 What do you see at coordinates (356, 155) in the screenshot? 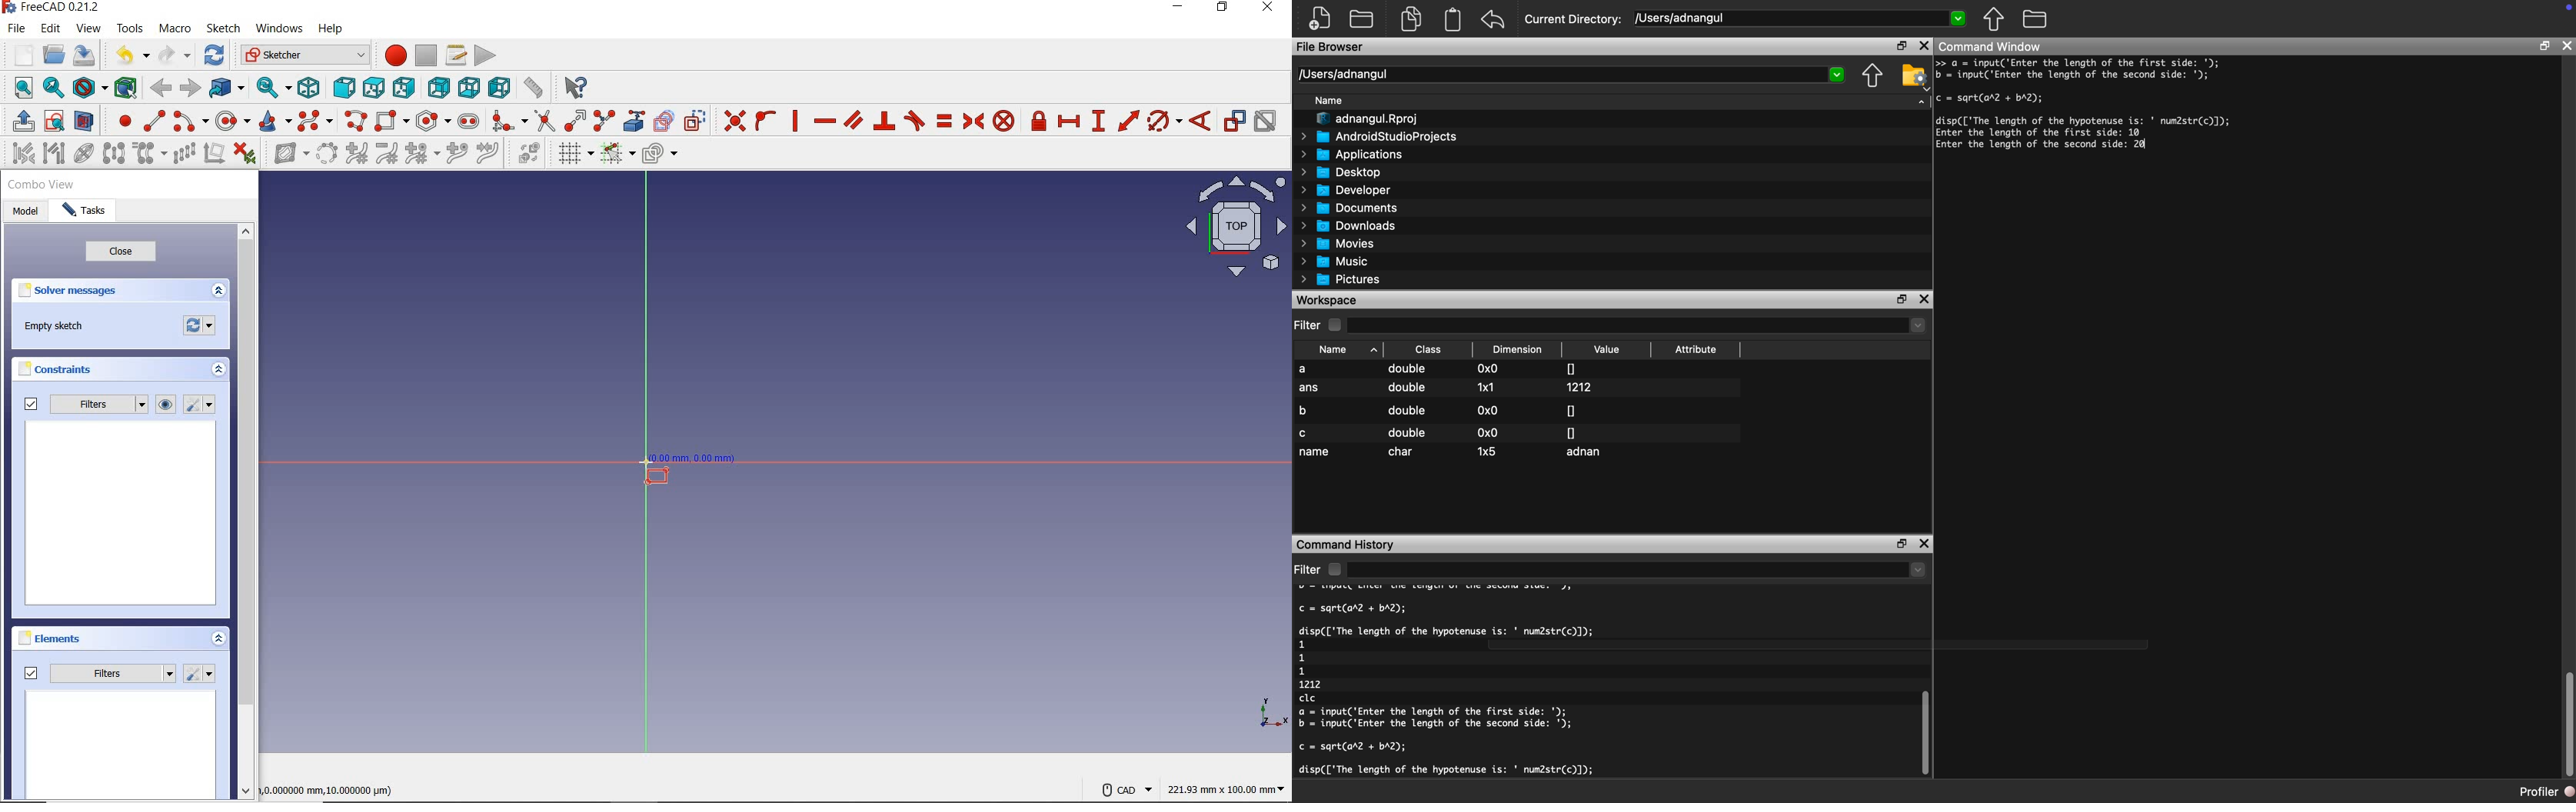
I see `increase B-Spline degree` at bounding box center [356, 155].